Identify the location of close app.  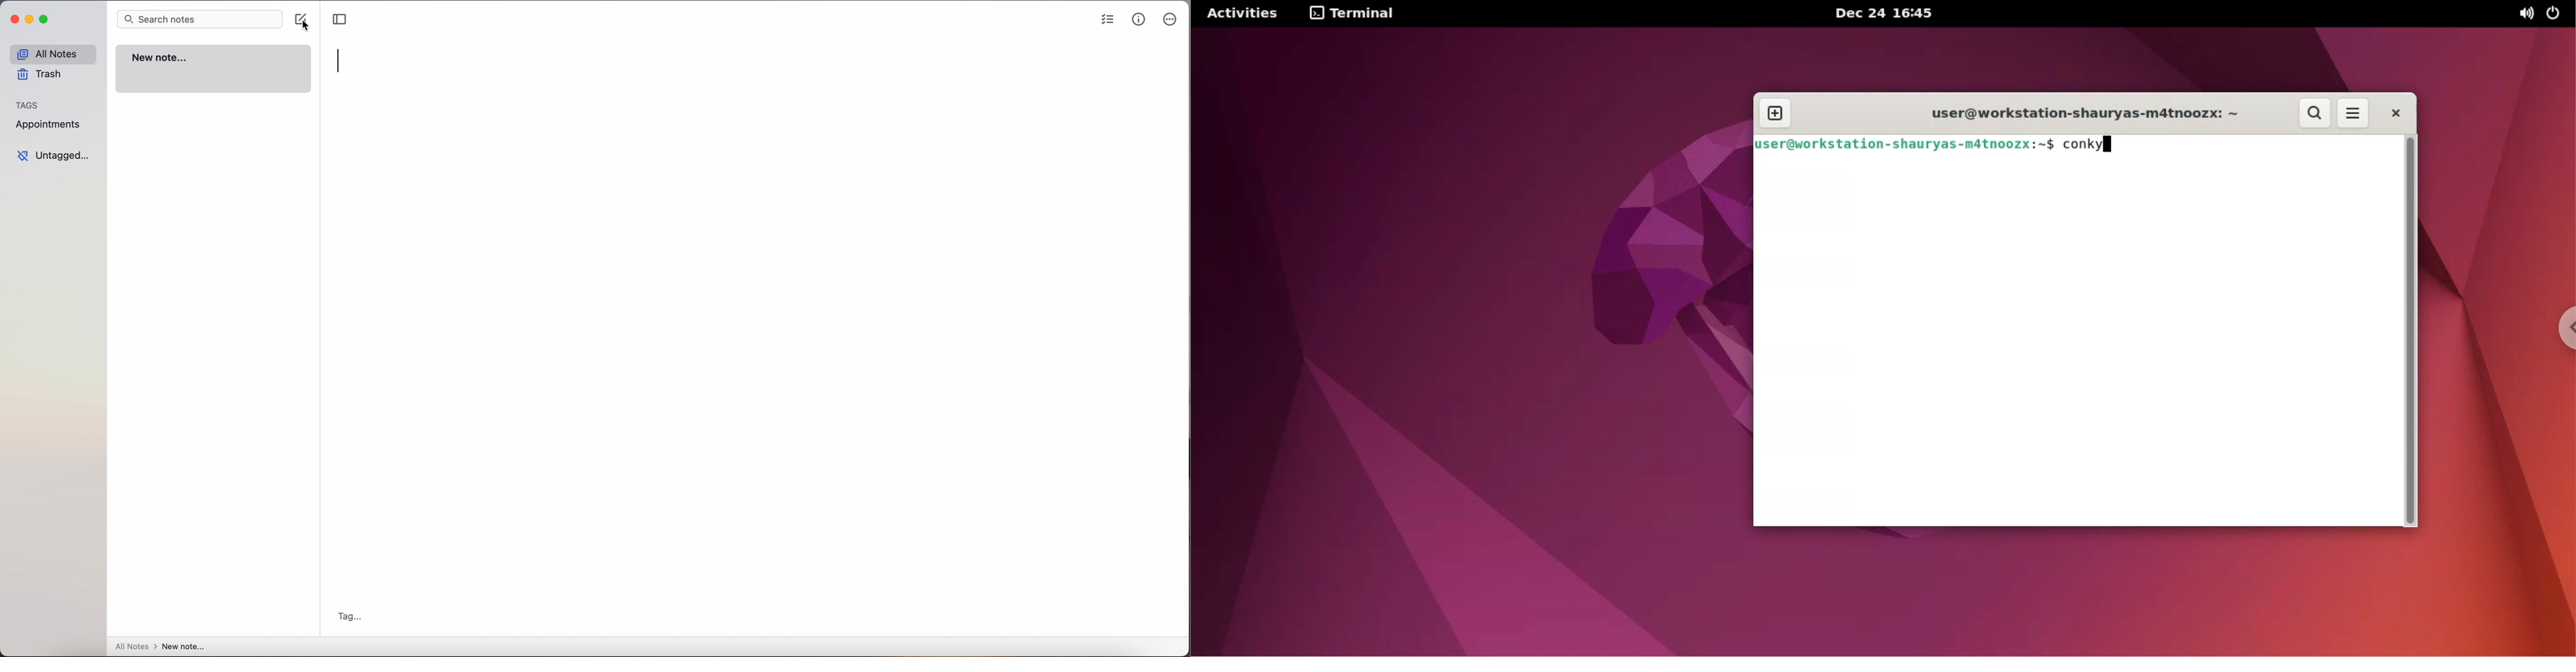
(13, 20).